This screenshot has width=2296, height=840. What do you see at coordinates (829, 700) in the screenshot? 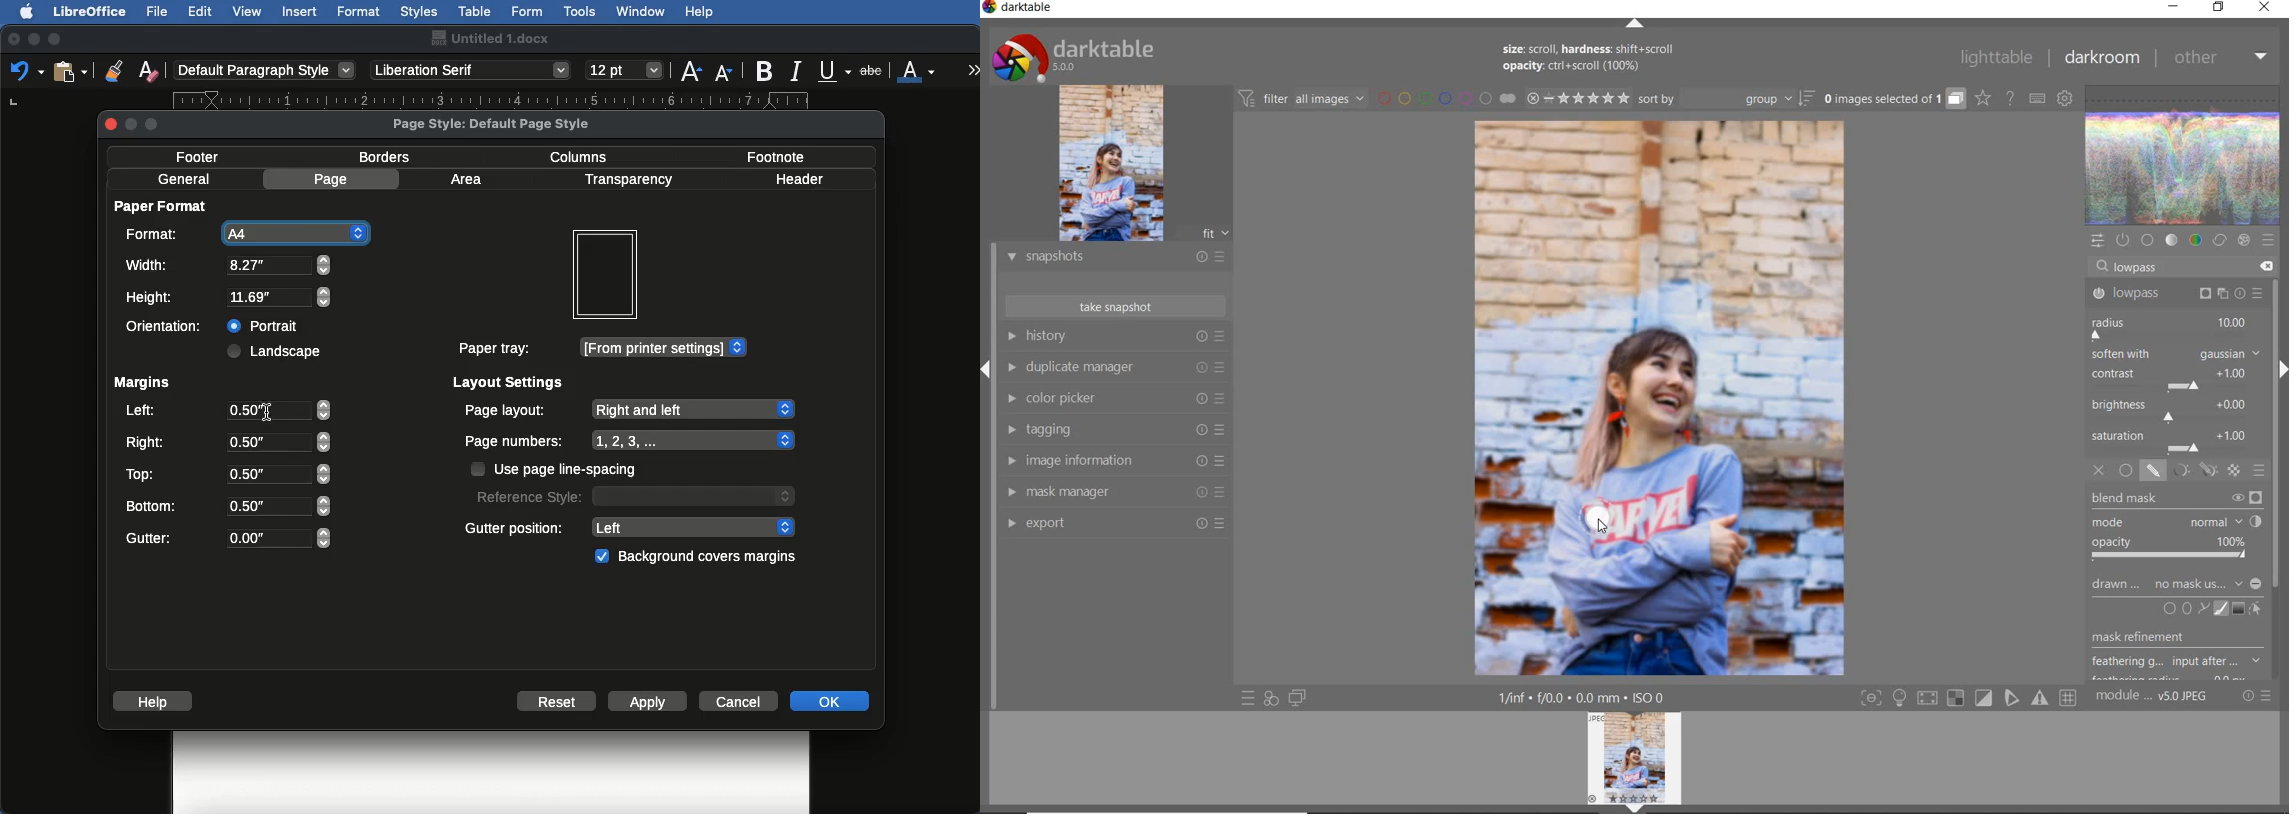
I see `OK` at bounding box center [829, 700].